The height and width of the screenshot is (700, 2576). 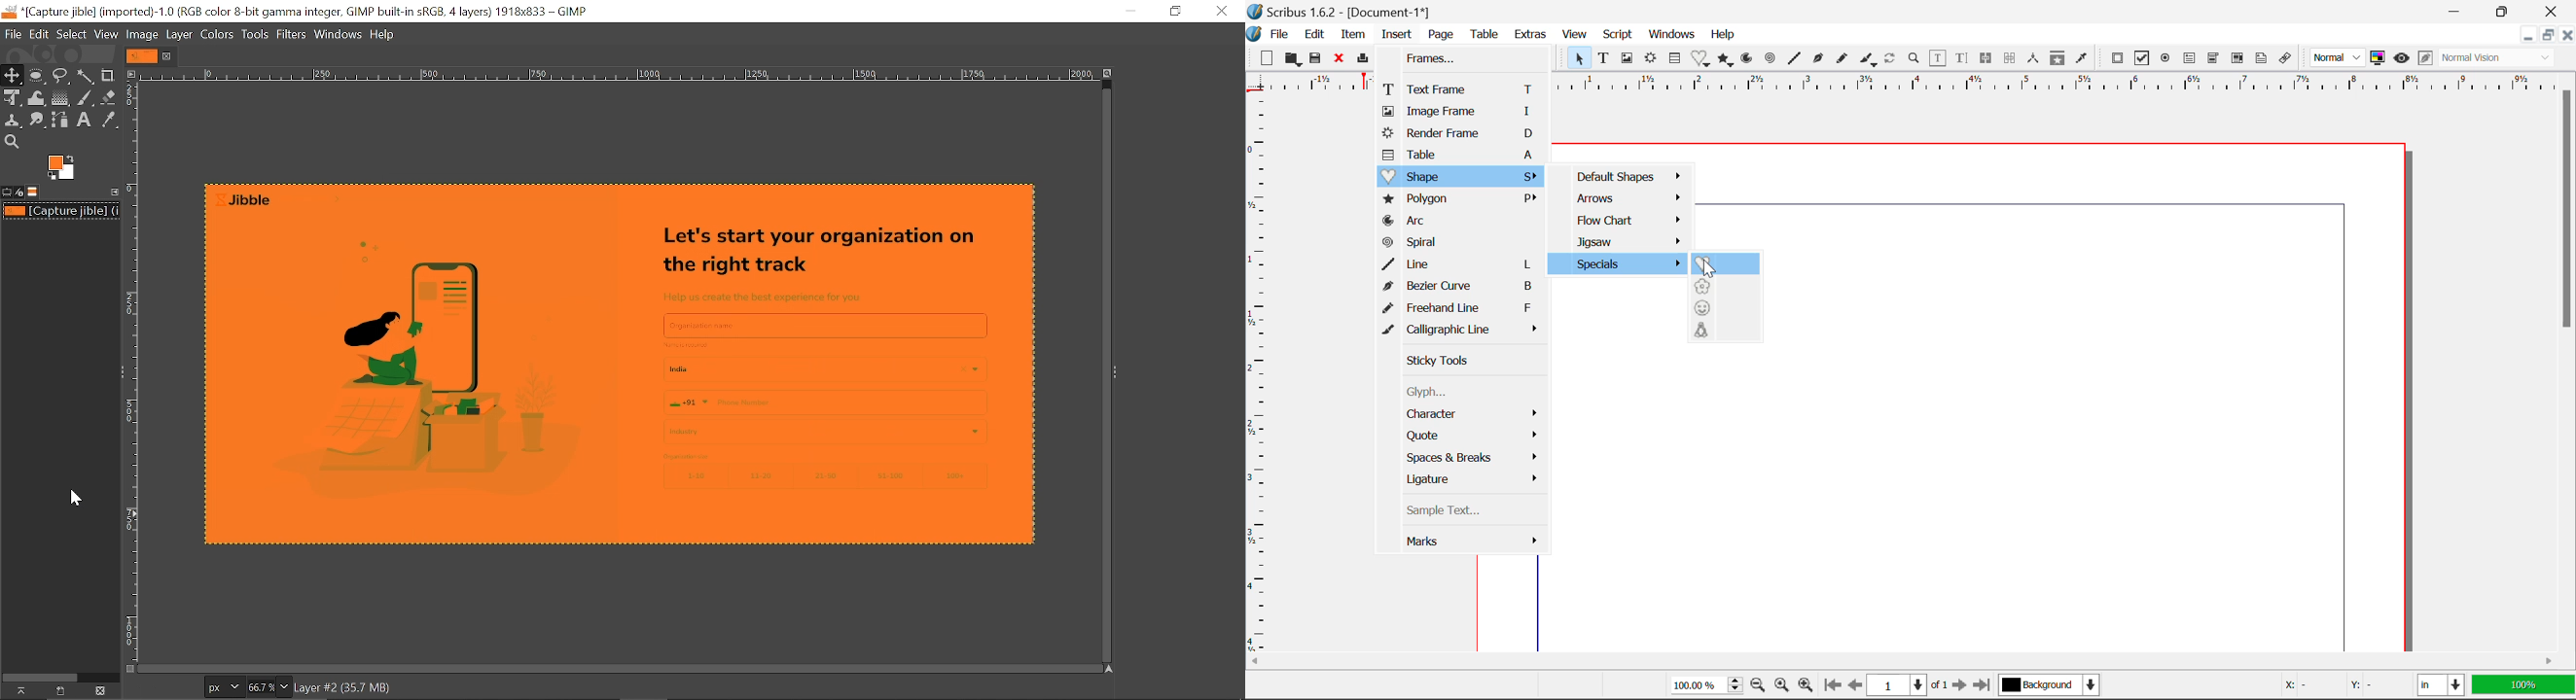 What do you see at coordinates (2052, 686) in the screenshot?
I see `Background` at bounding box center [2052, 686].